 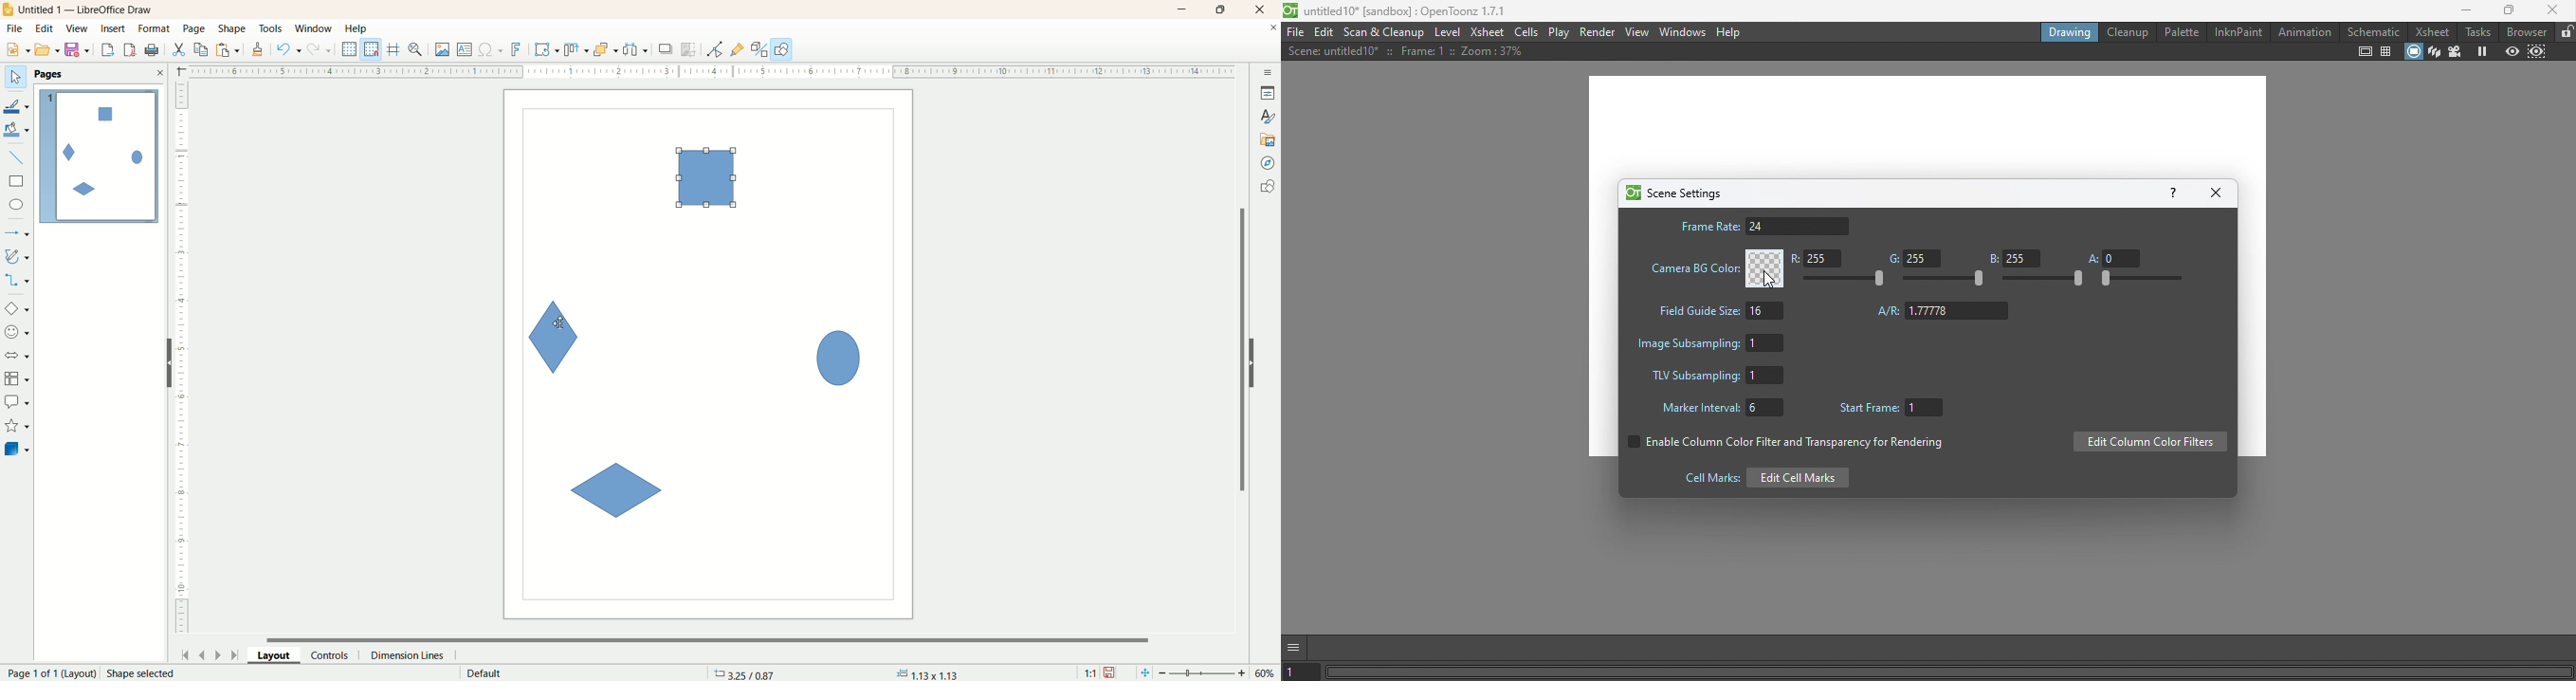 What do you see at coordinates (115, 29) in the screenshot?
I see `insert` at bounding box center [115, 29].